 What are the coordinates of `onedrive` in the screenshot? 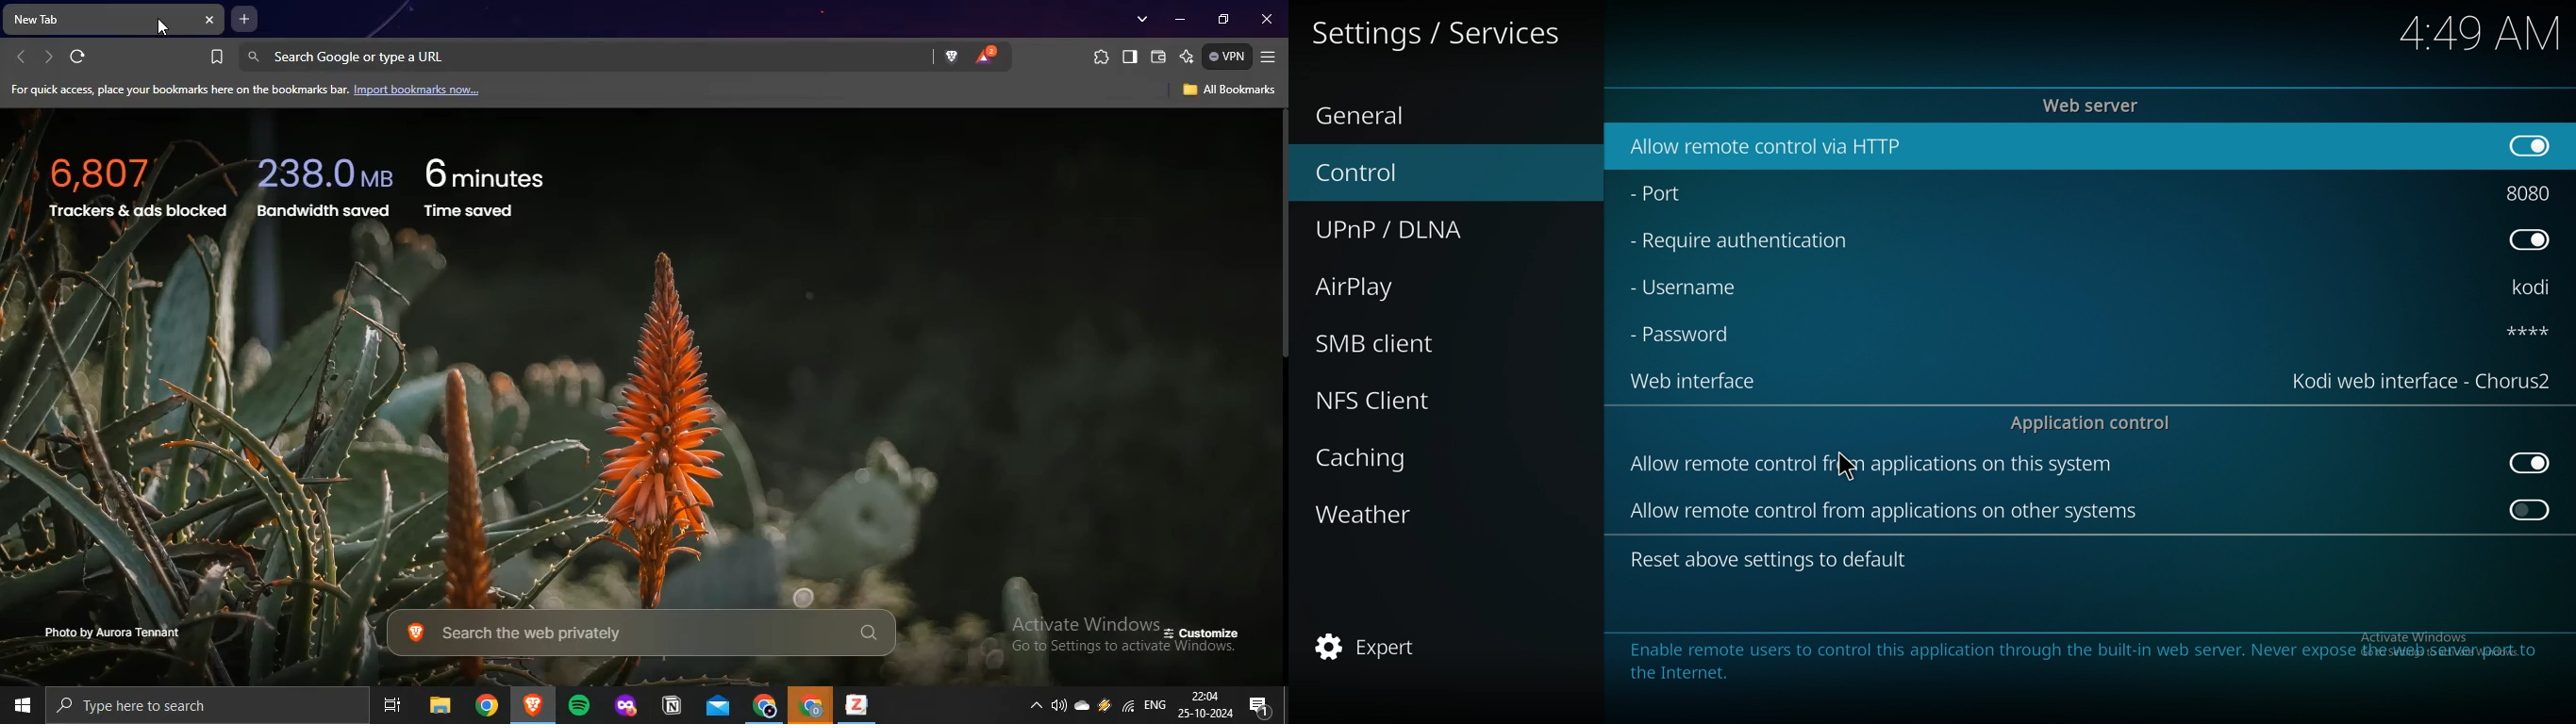 It's located at (1081, 702).